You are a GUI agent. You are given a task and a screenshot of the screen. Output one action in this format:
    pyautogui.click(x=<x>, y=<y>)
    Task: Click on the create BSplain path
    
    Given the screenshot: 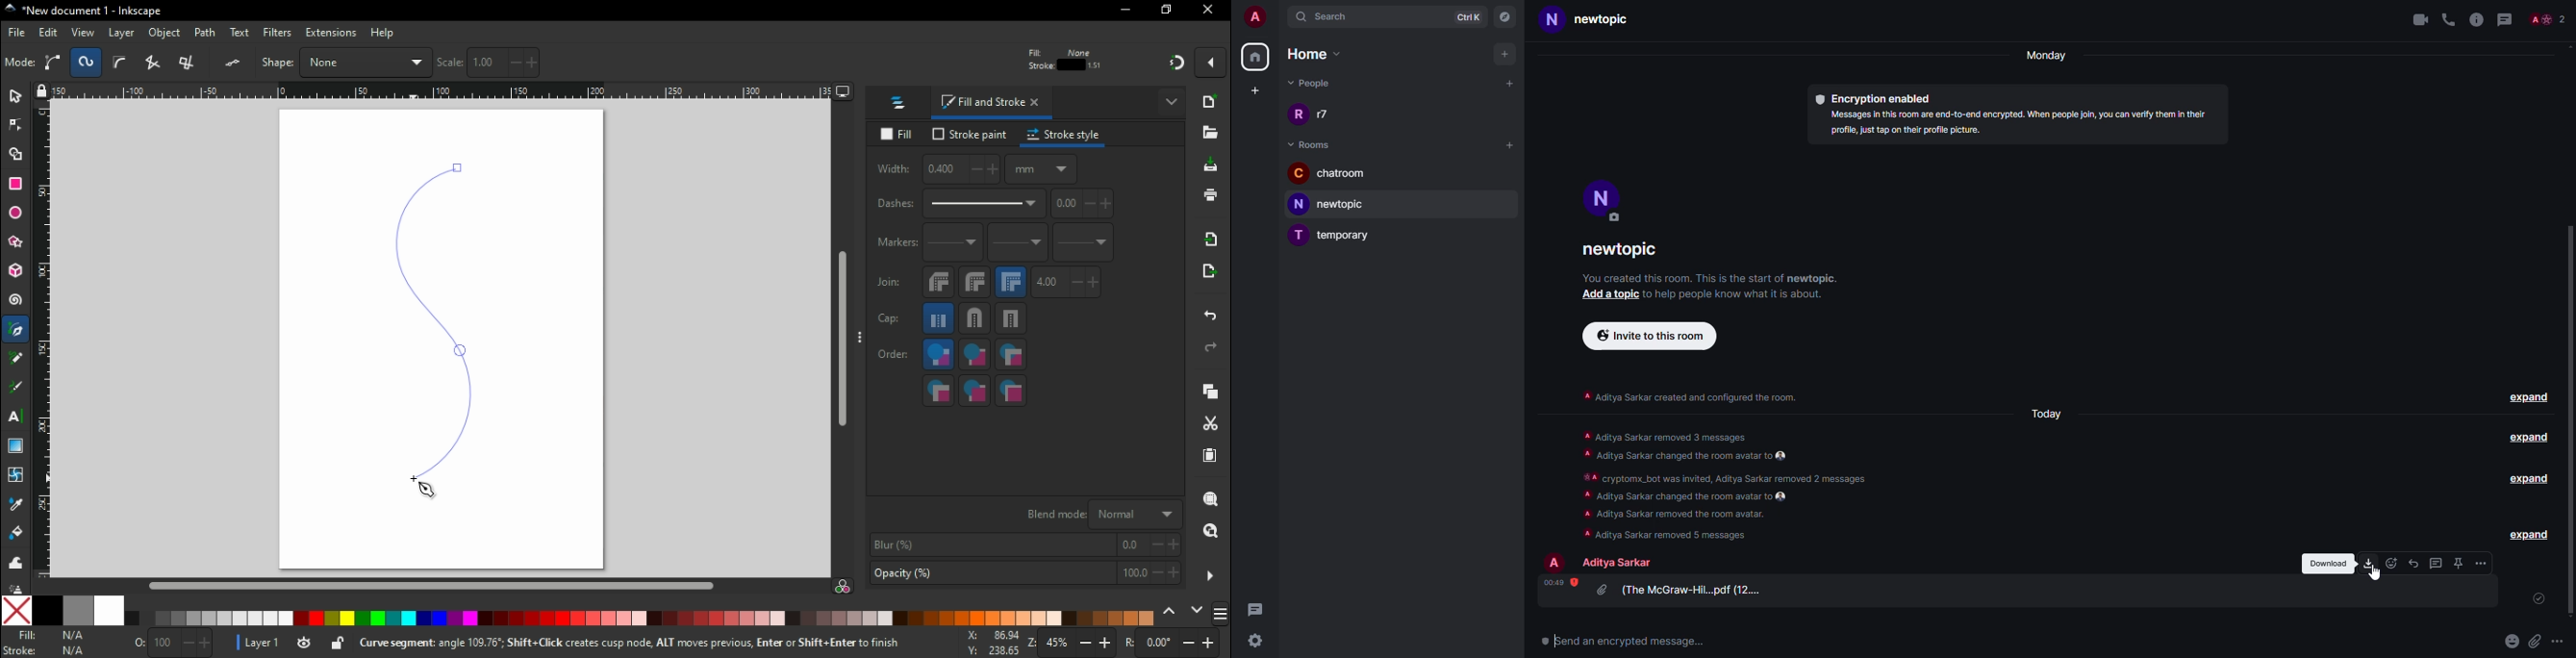 What is the action you would take?
    pyautogui.click(x=123, y=65)
    